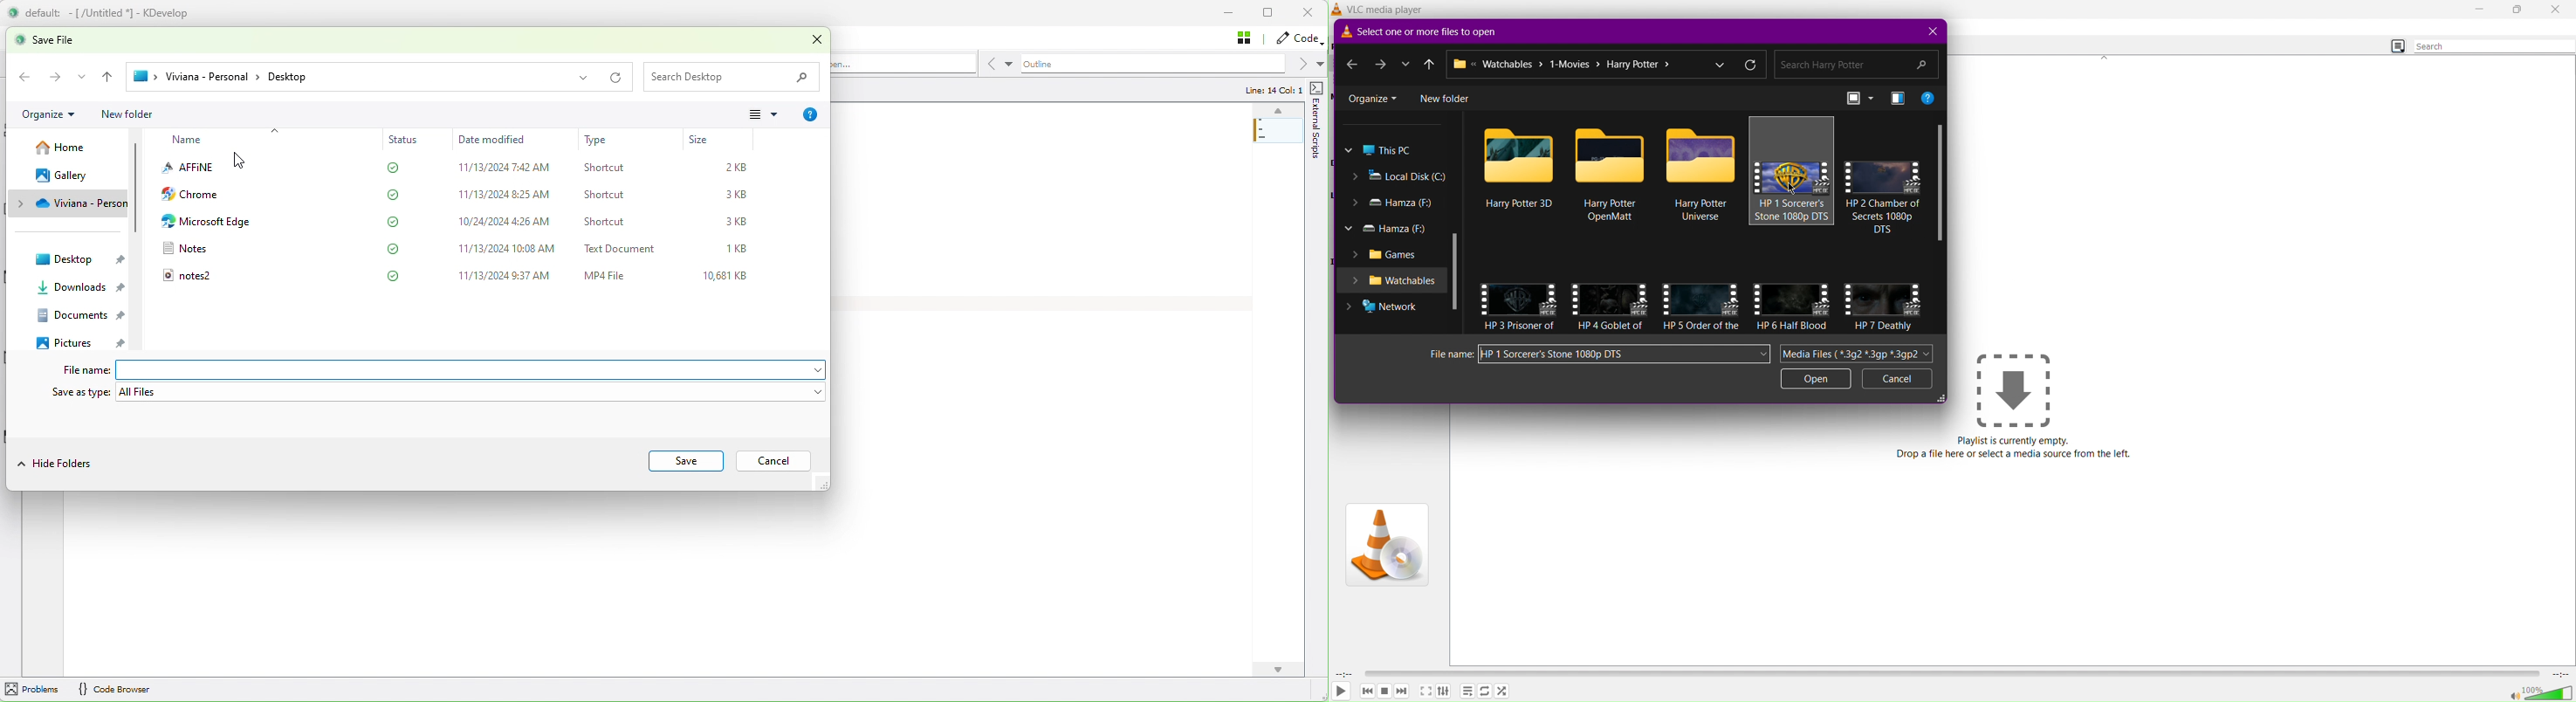  I want to click on video file, so click(1611, 155).